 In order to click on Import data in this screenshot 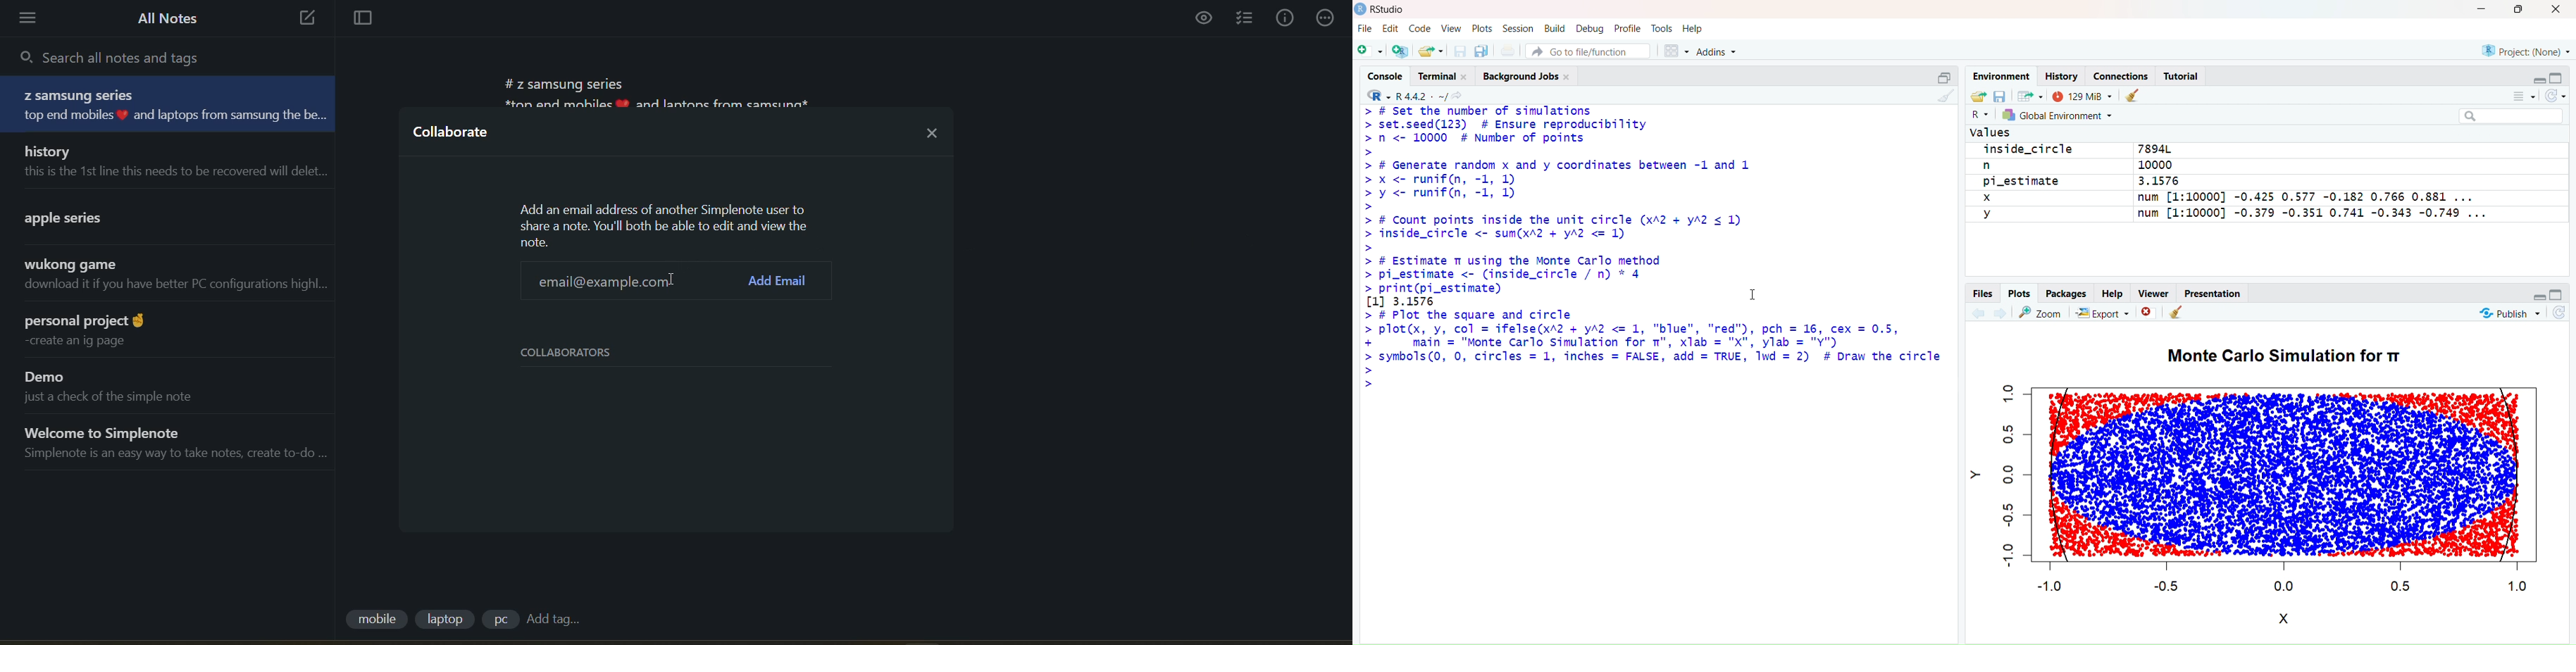, I will do `click(2032, 96)`.